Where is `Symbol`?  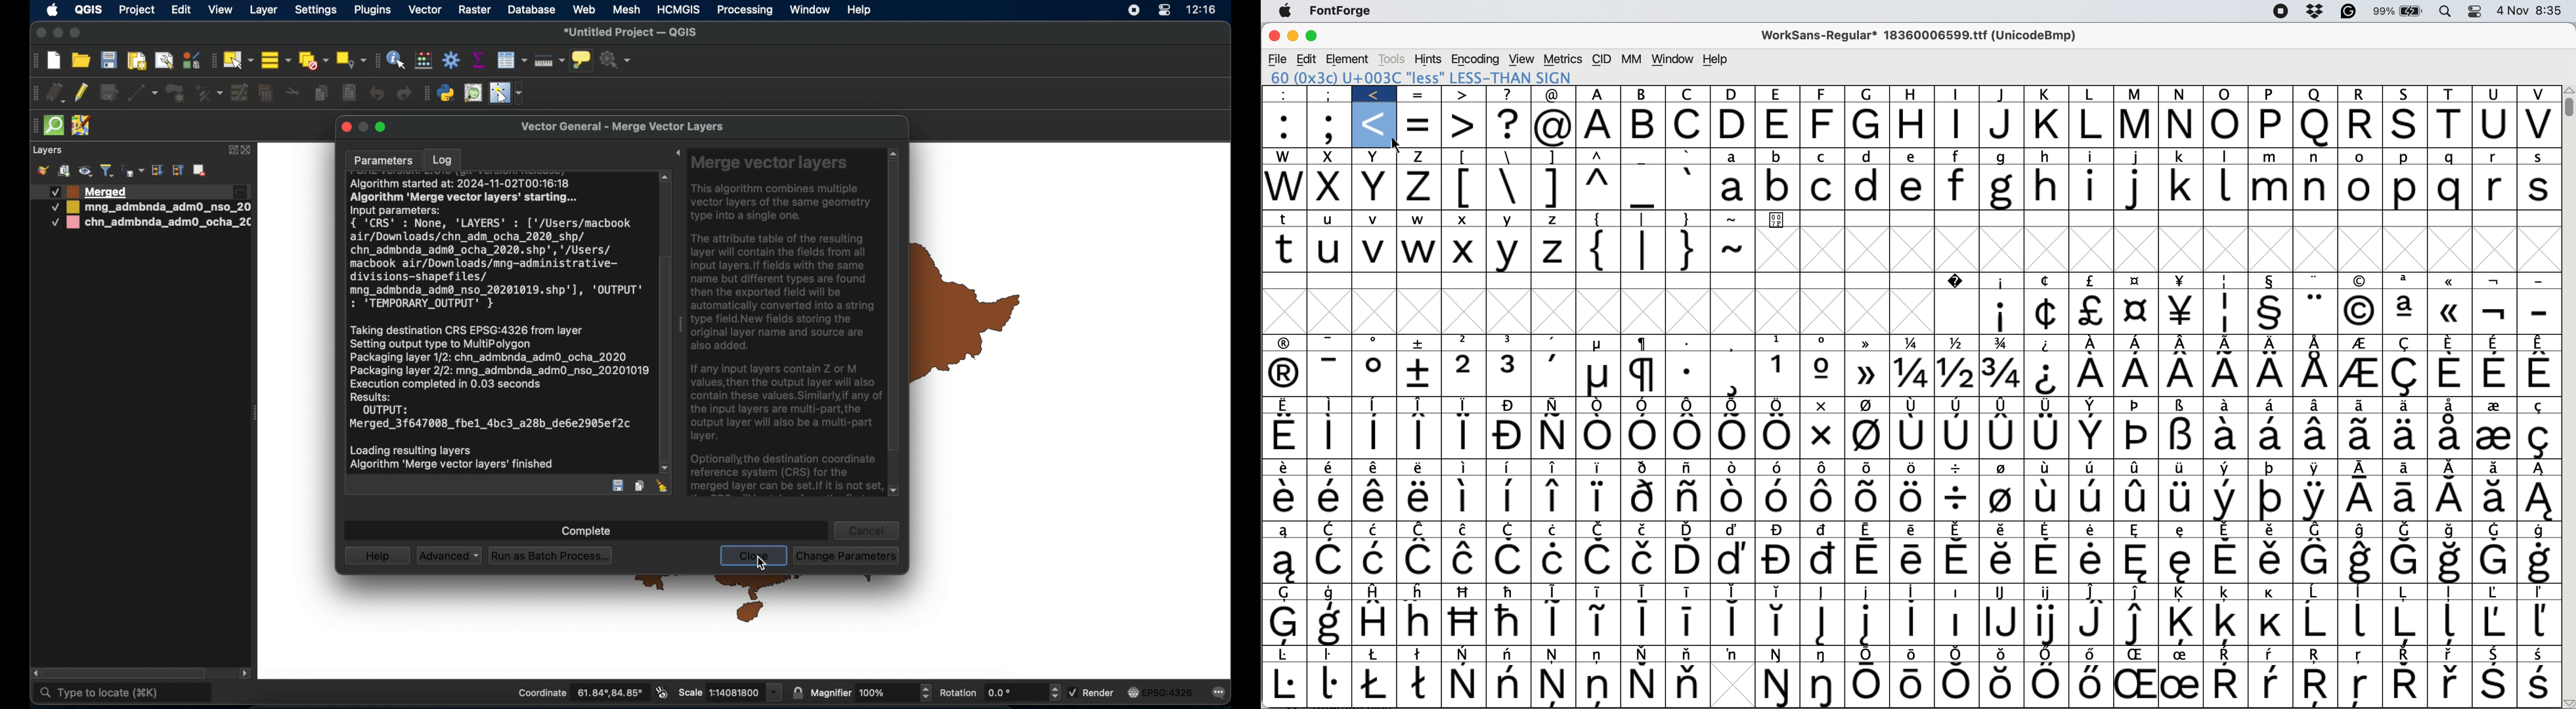 Symbol is located at coordinates (1871, 530).